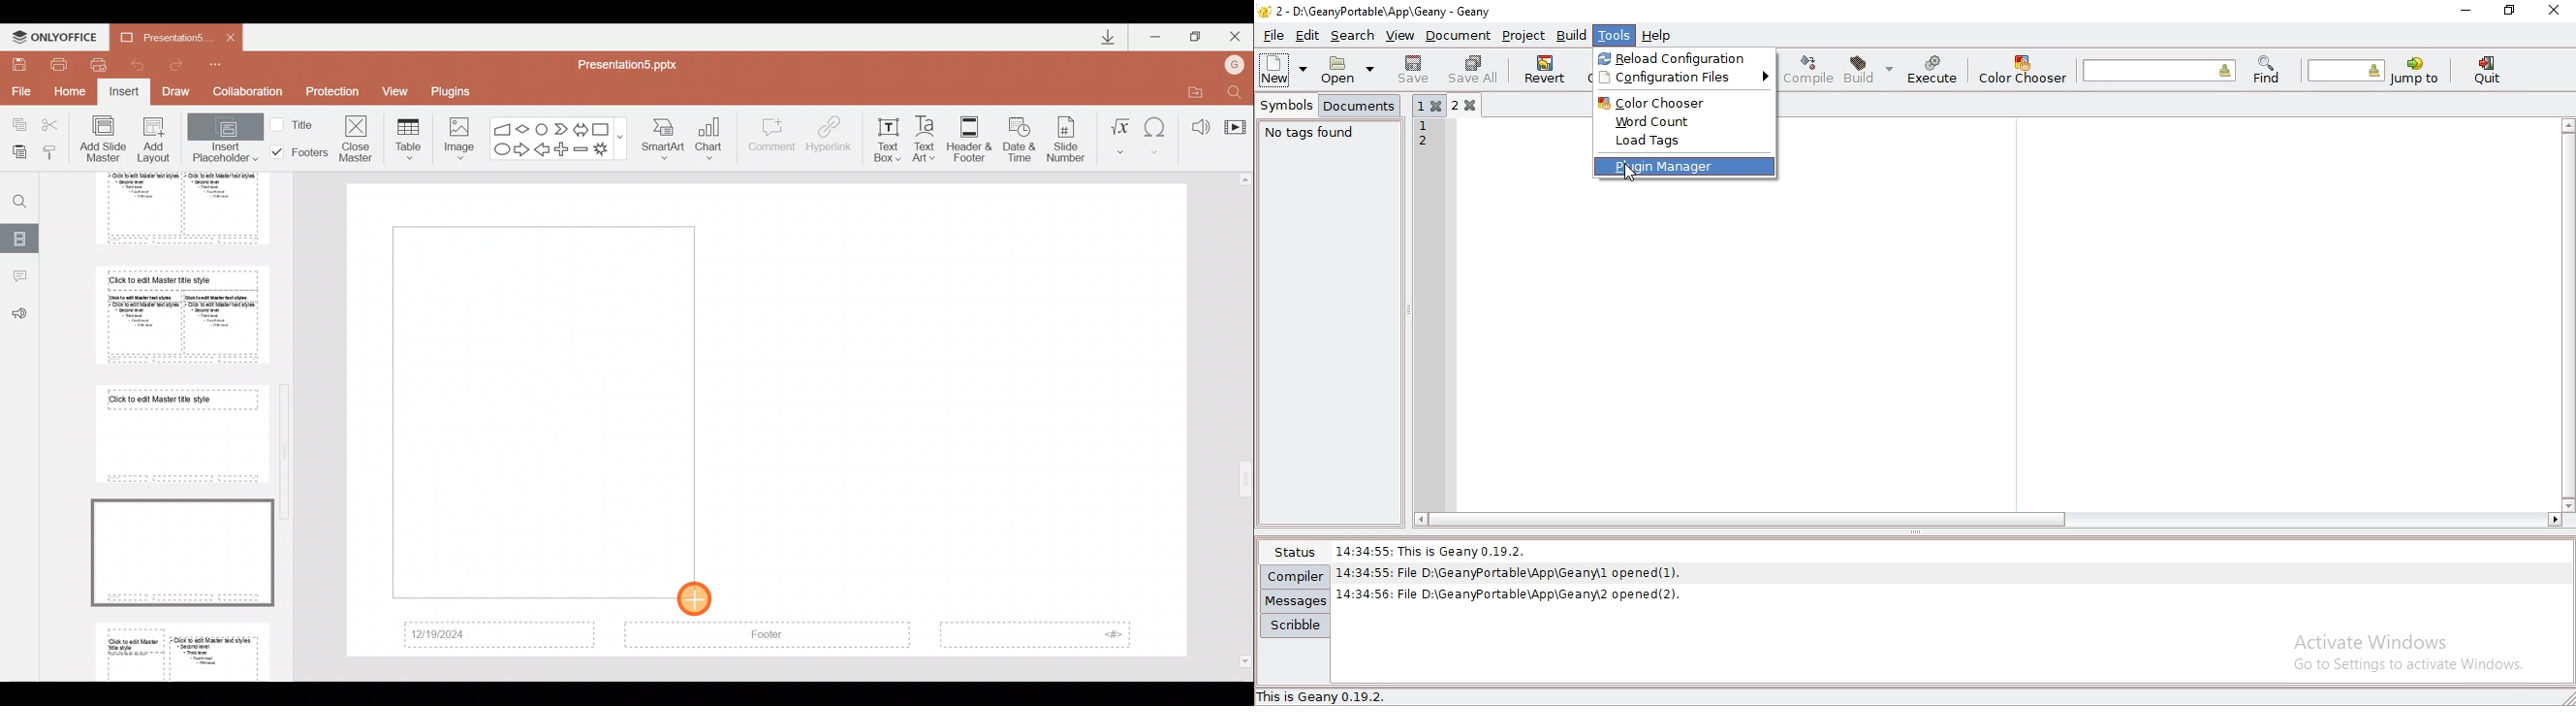  Describe the element at coordinates (1237, 63) in the screenshot. I see `Account name` at that location.